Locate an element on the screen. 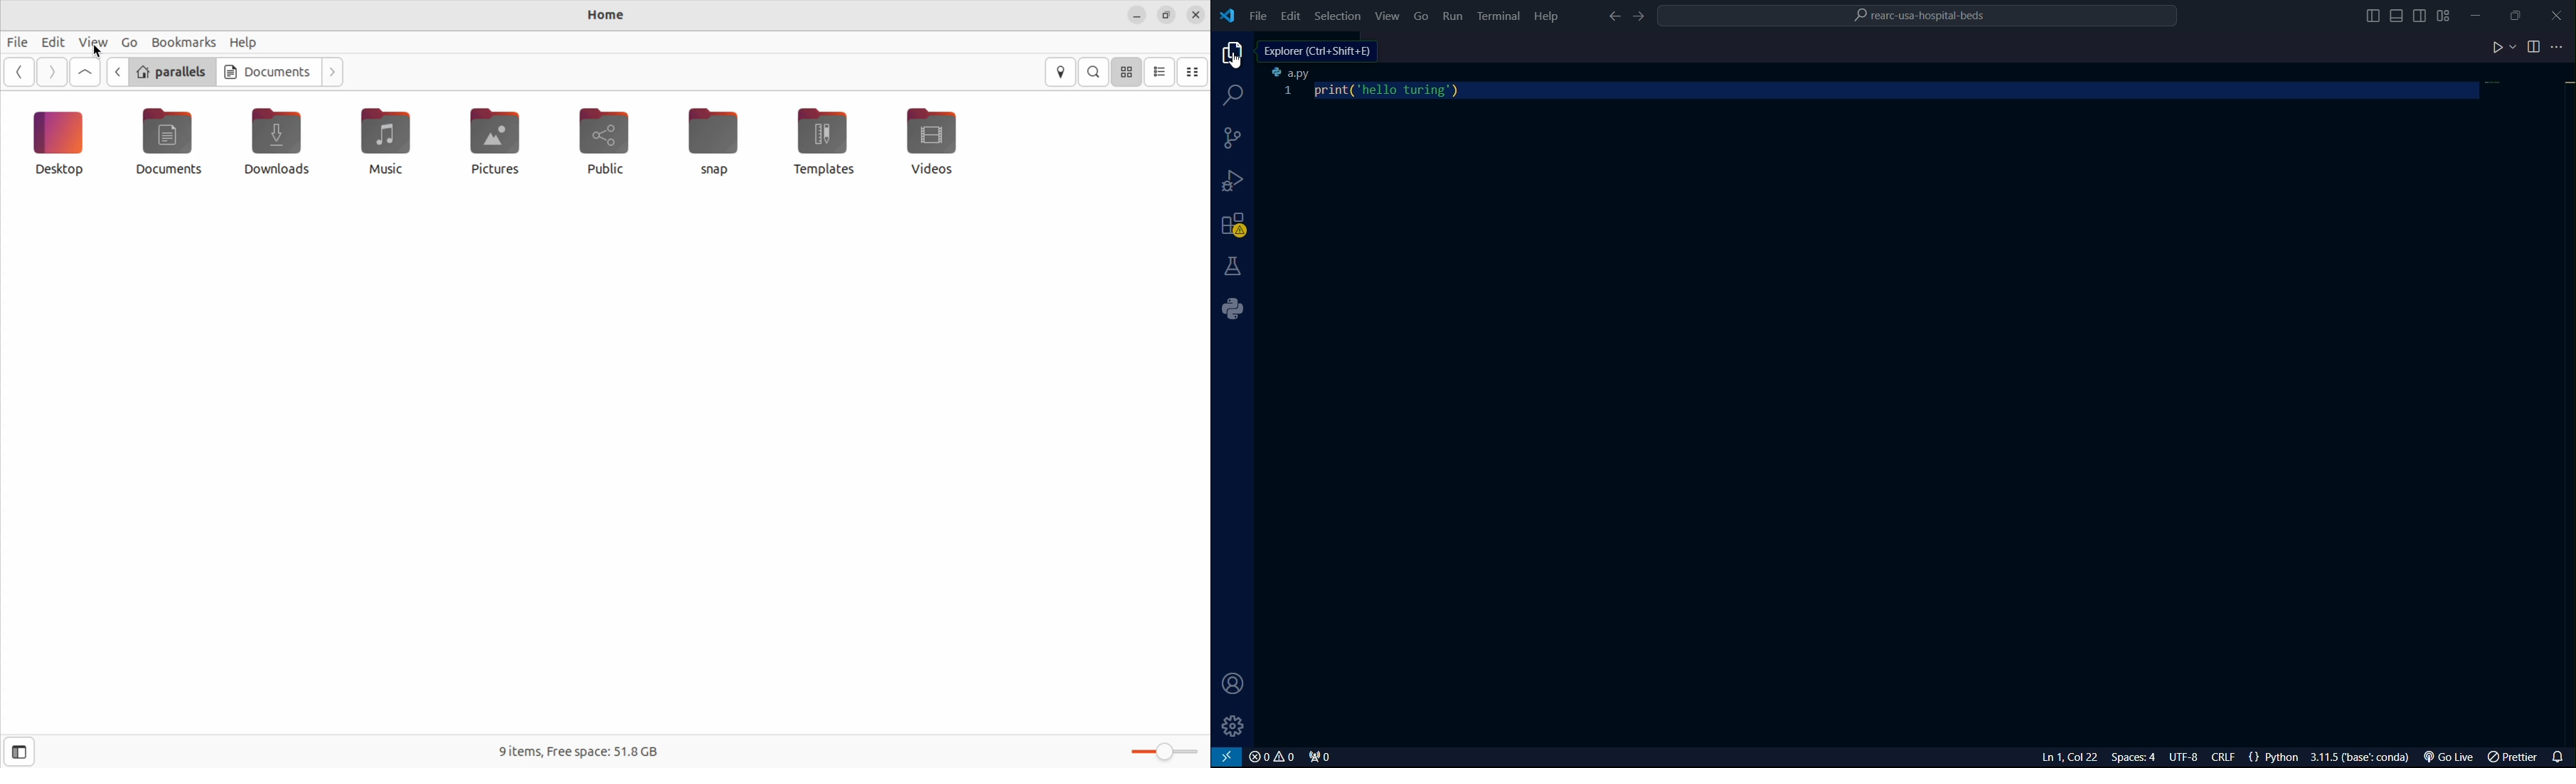 The width and height of the screenshot is (2576, 784). toggle primary sidebar is located at coordinates (2369, 14).